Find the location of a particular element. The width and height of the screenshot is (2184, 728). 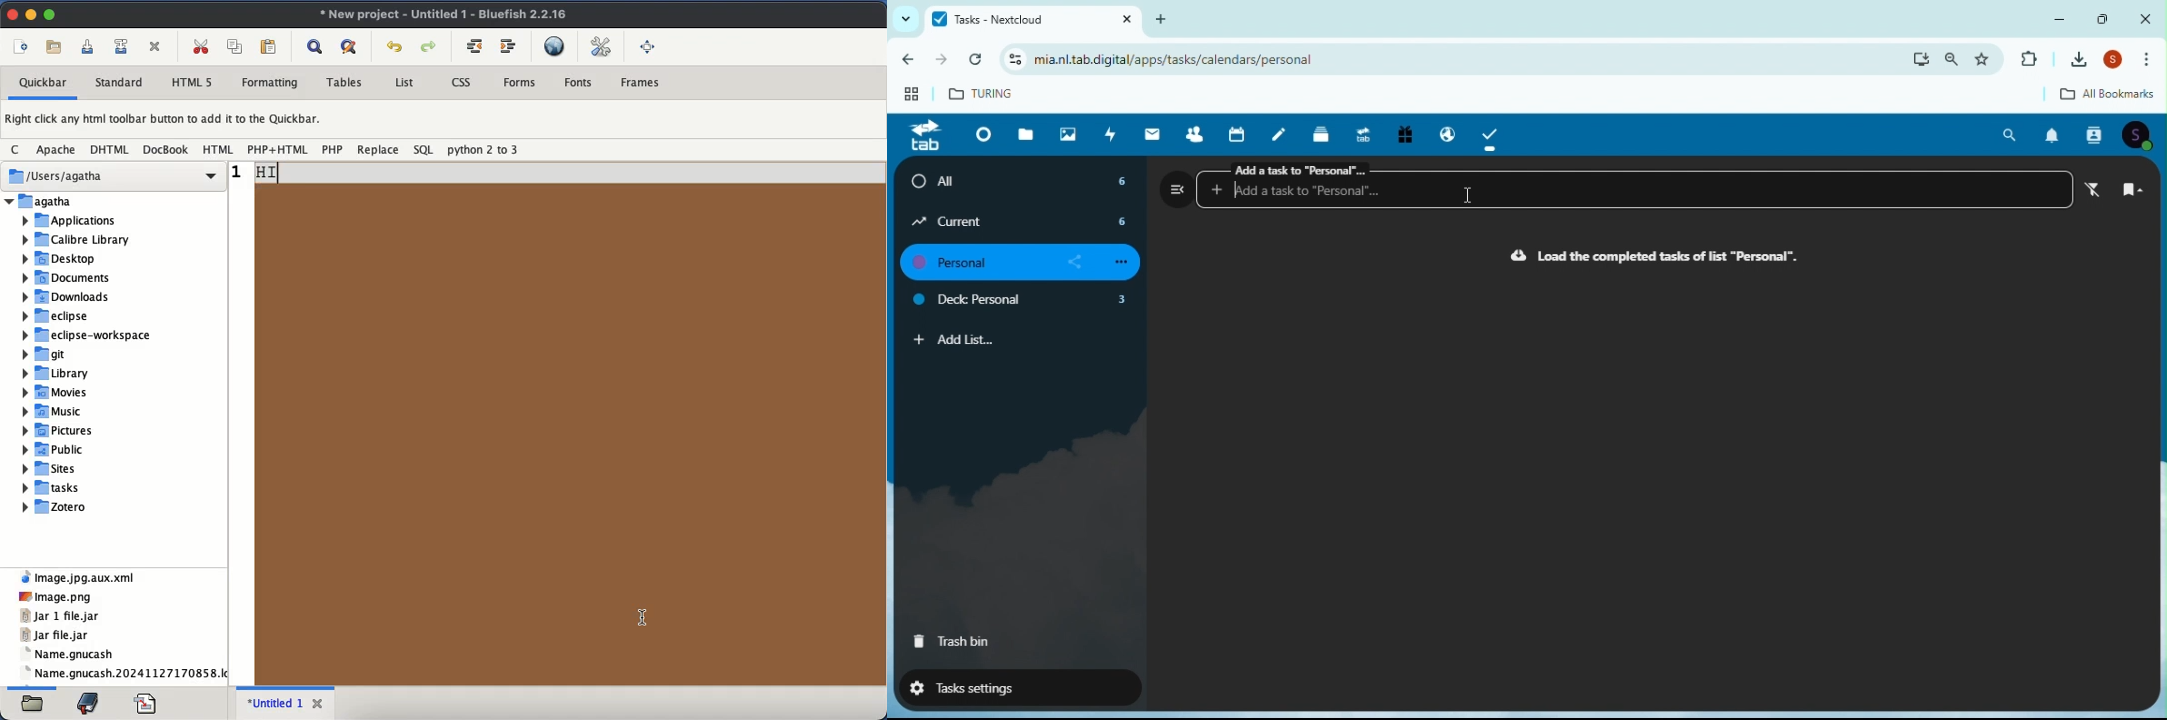

cursor is located at coordinates (1463, 202).